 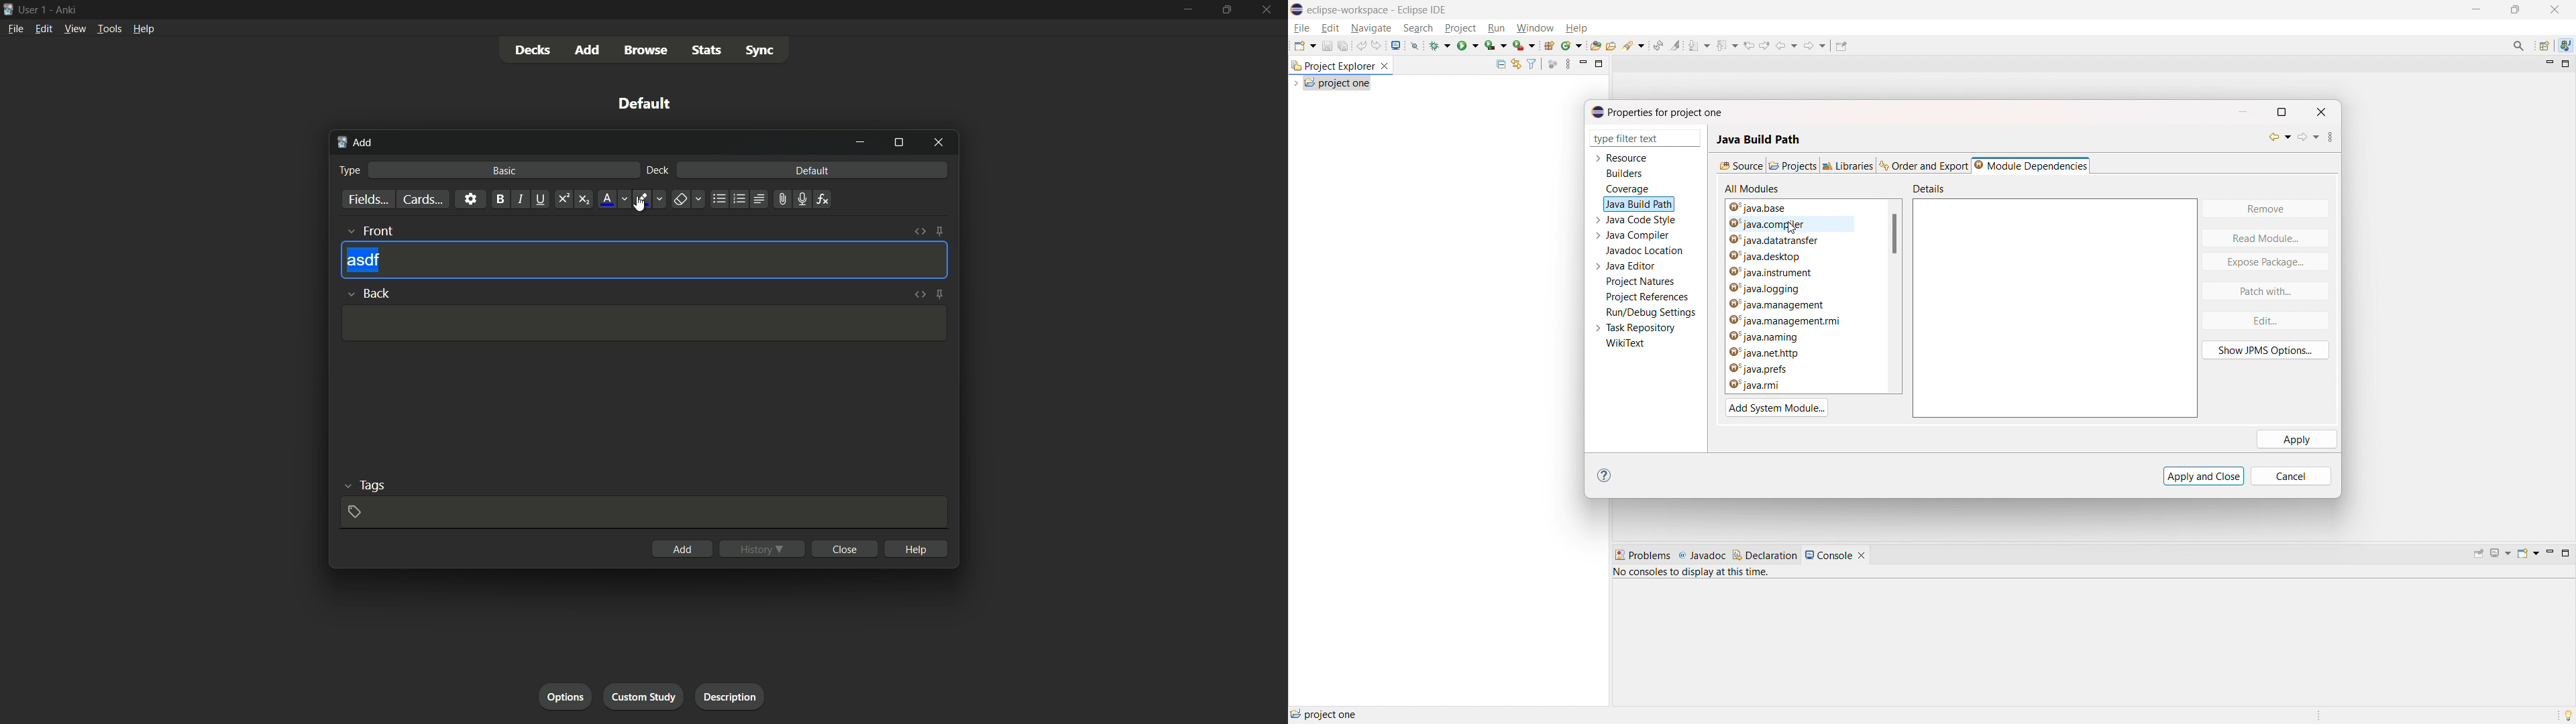 What do you see at coordinates (108, 30) in the screenshot?
I see `tools` at bounding box center [108, 30].